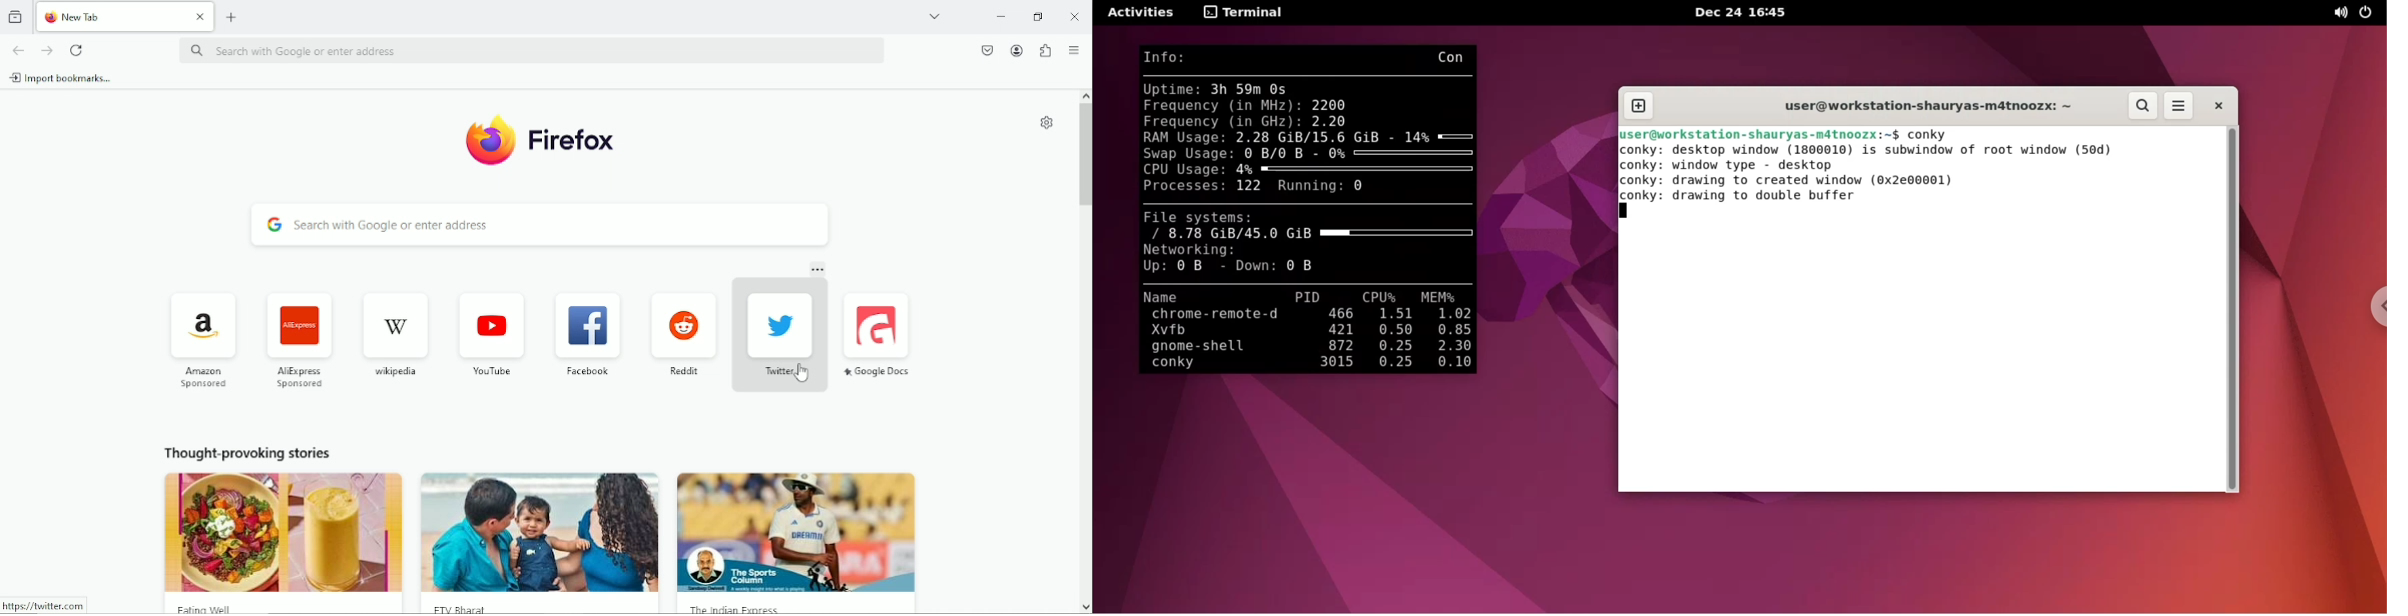 The image size is (2408, 616). What do you see at coordinates (1085, 154) in the screenshot?
I see `vertical scrollbar` at bounding box center [1085, 154].